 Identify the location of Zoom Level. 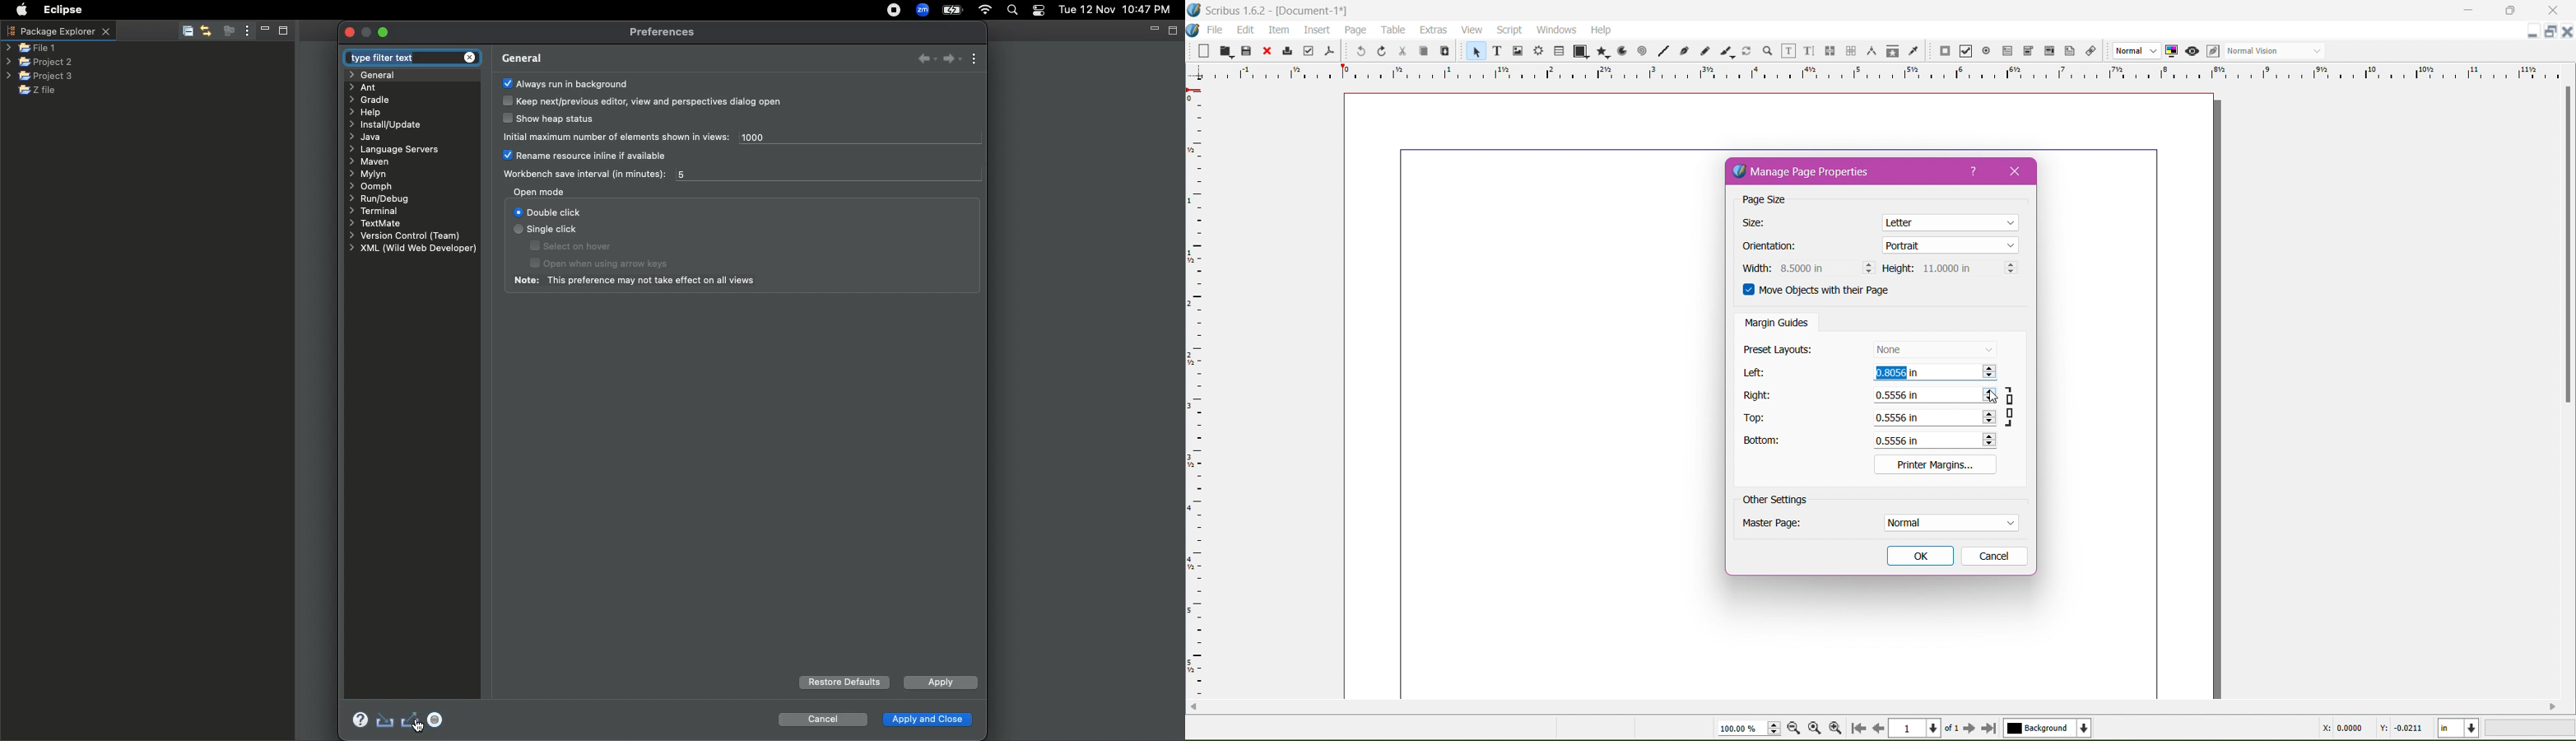
(2532, 728).